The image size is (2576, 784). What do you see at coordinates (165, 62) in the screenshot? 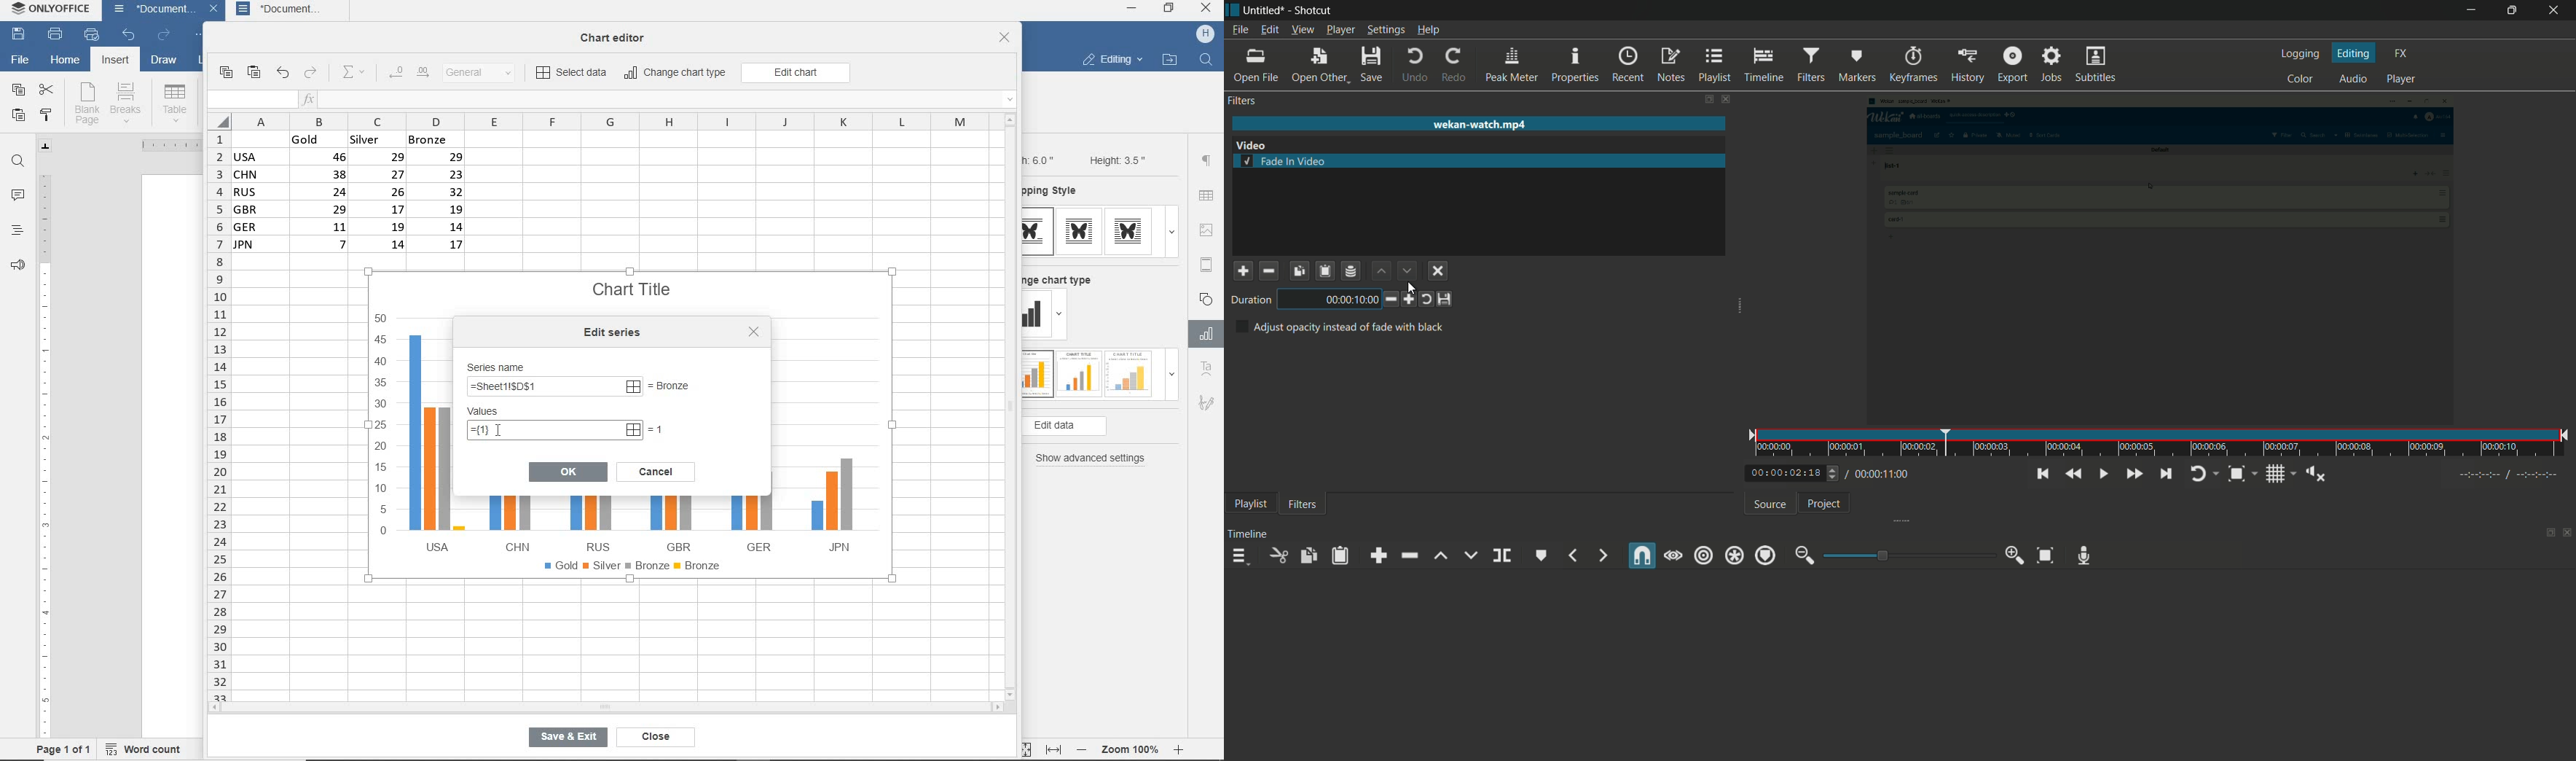
I see `draw` at bounding box center [165, 62].